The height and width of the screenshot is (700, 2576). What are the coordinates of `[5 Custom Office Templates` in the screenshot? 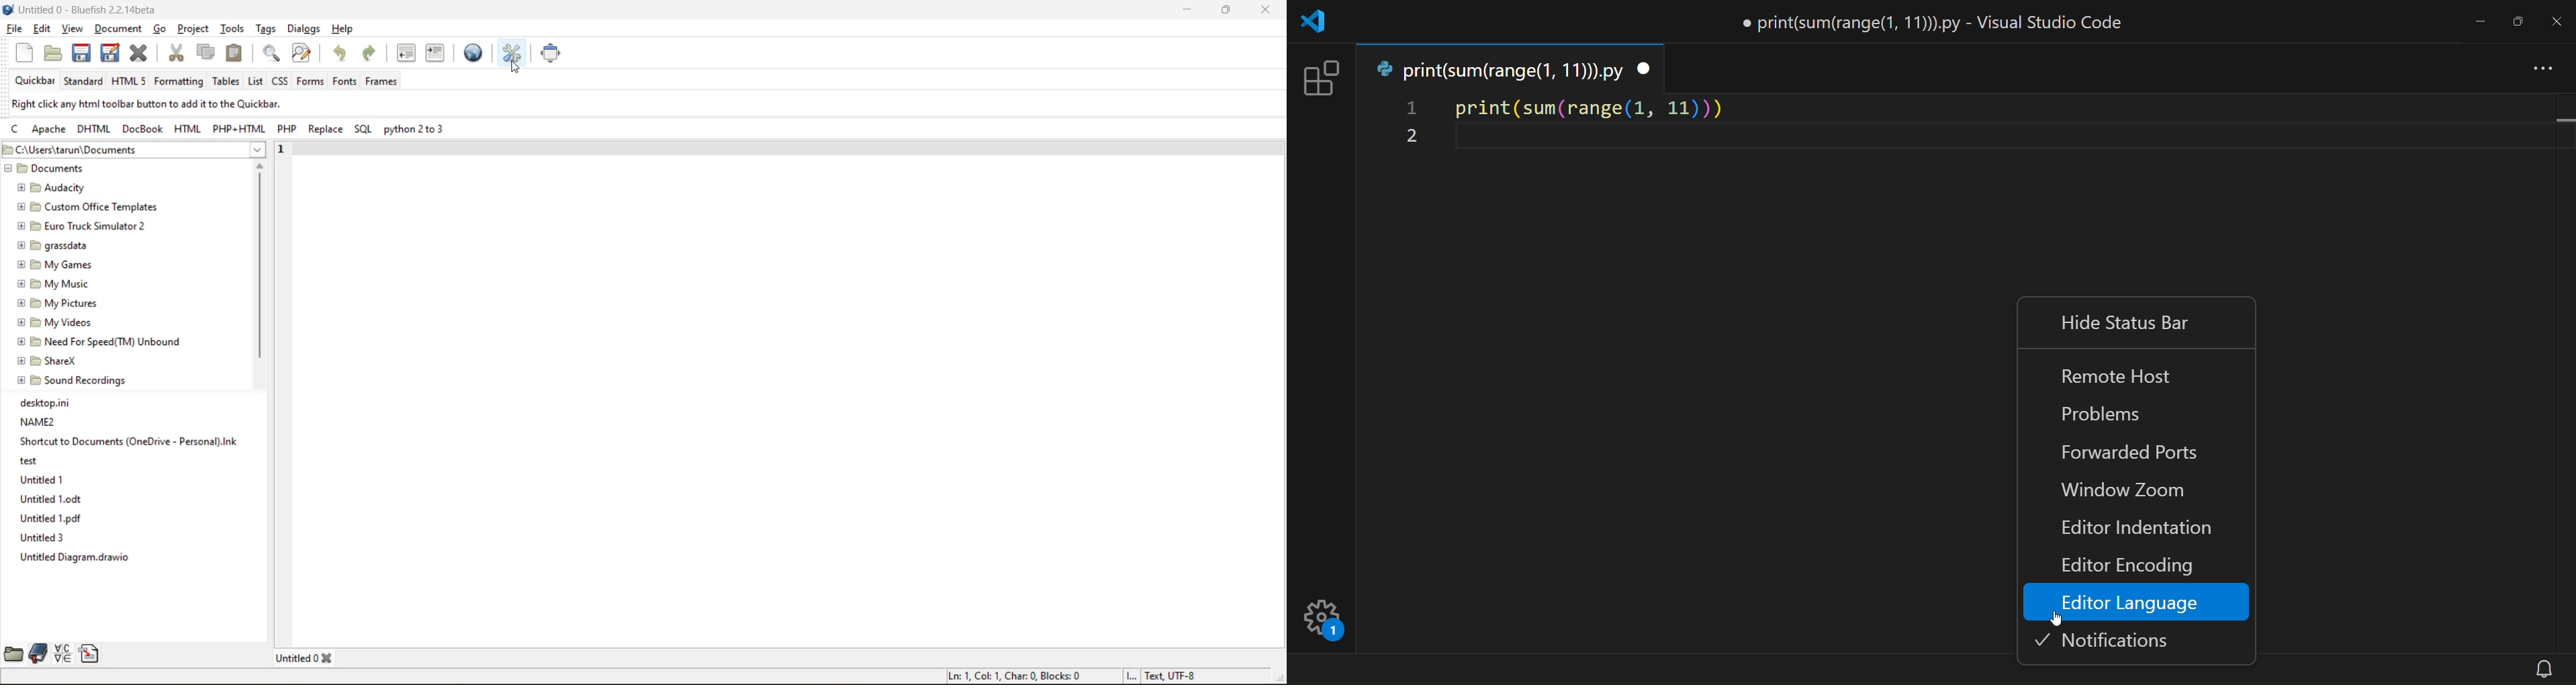 It's located at (85, 206).